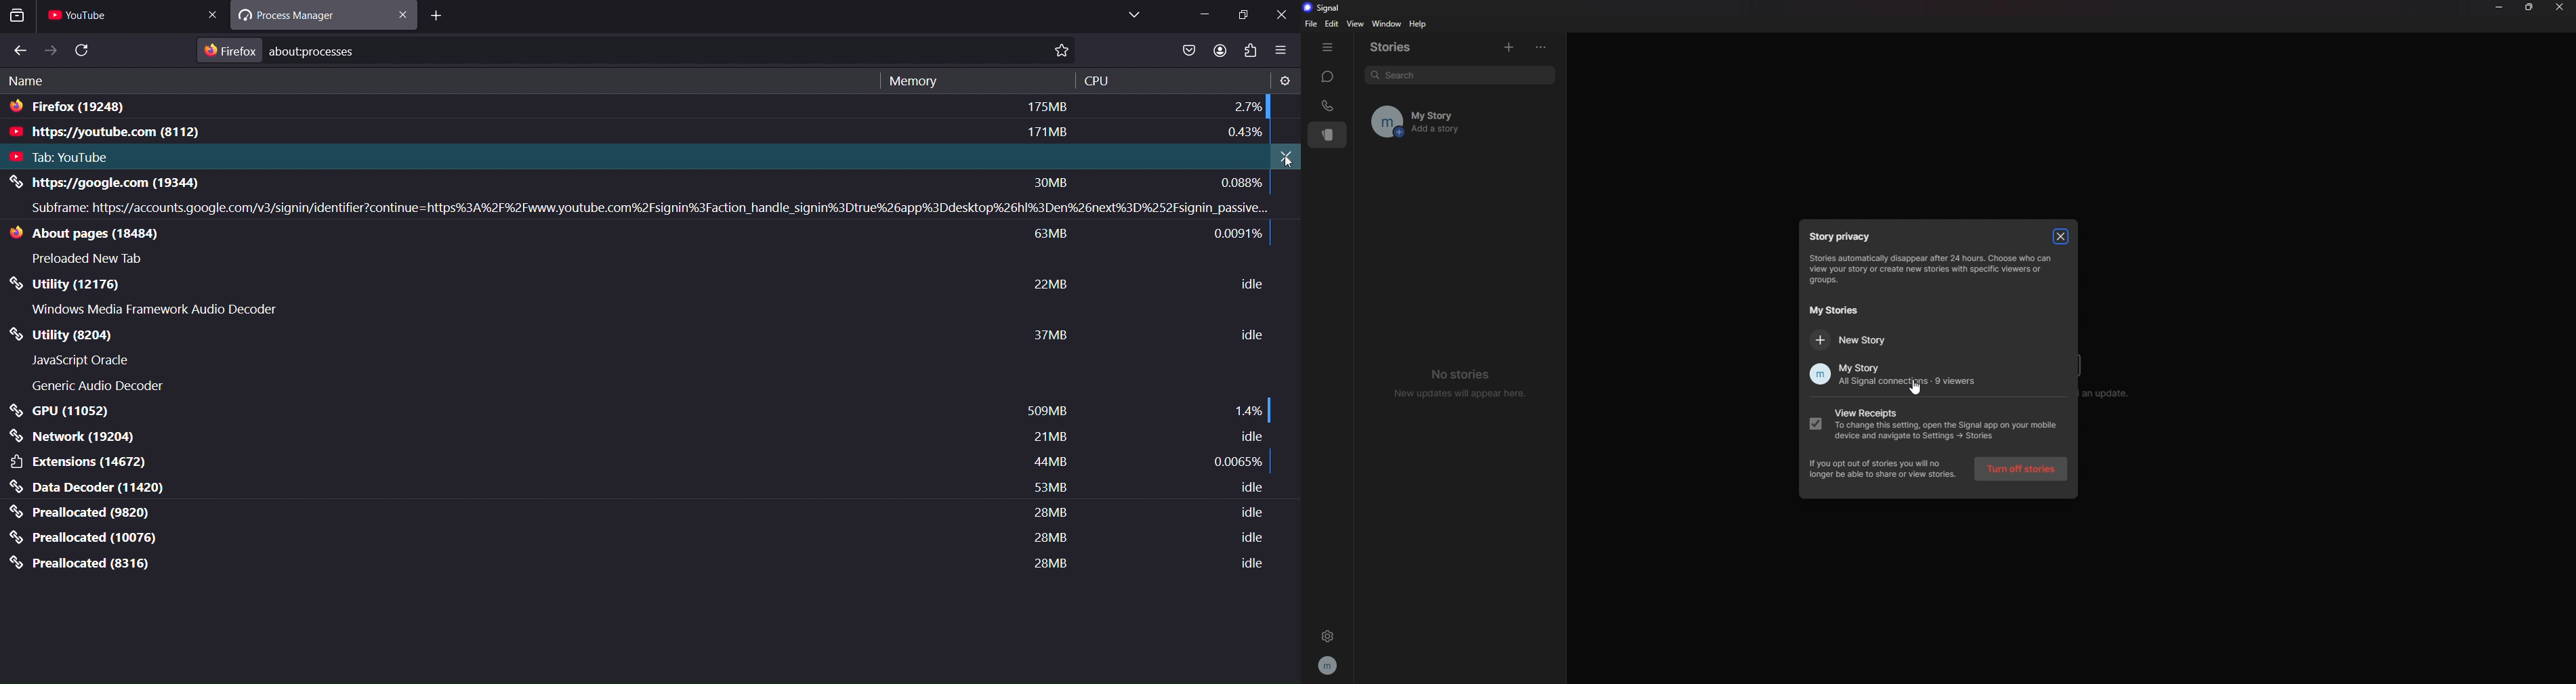 The width and height of the screenshot is (2576, 700). Describe the element at coordinates (649, 209) in the screenshot. I see `Subframe: https://accounts.google.com/v3/signin/identifier?continue=https%3A%2F%2Fwww.youtube.com%2Fsignin%3Faction_handle_signin%3Dtrue%26app%3Ddesktop%26h|%3Den%26next%3D%252Fsignin_passive...` at that location.